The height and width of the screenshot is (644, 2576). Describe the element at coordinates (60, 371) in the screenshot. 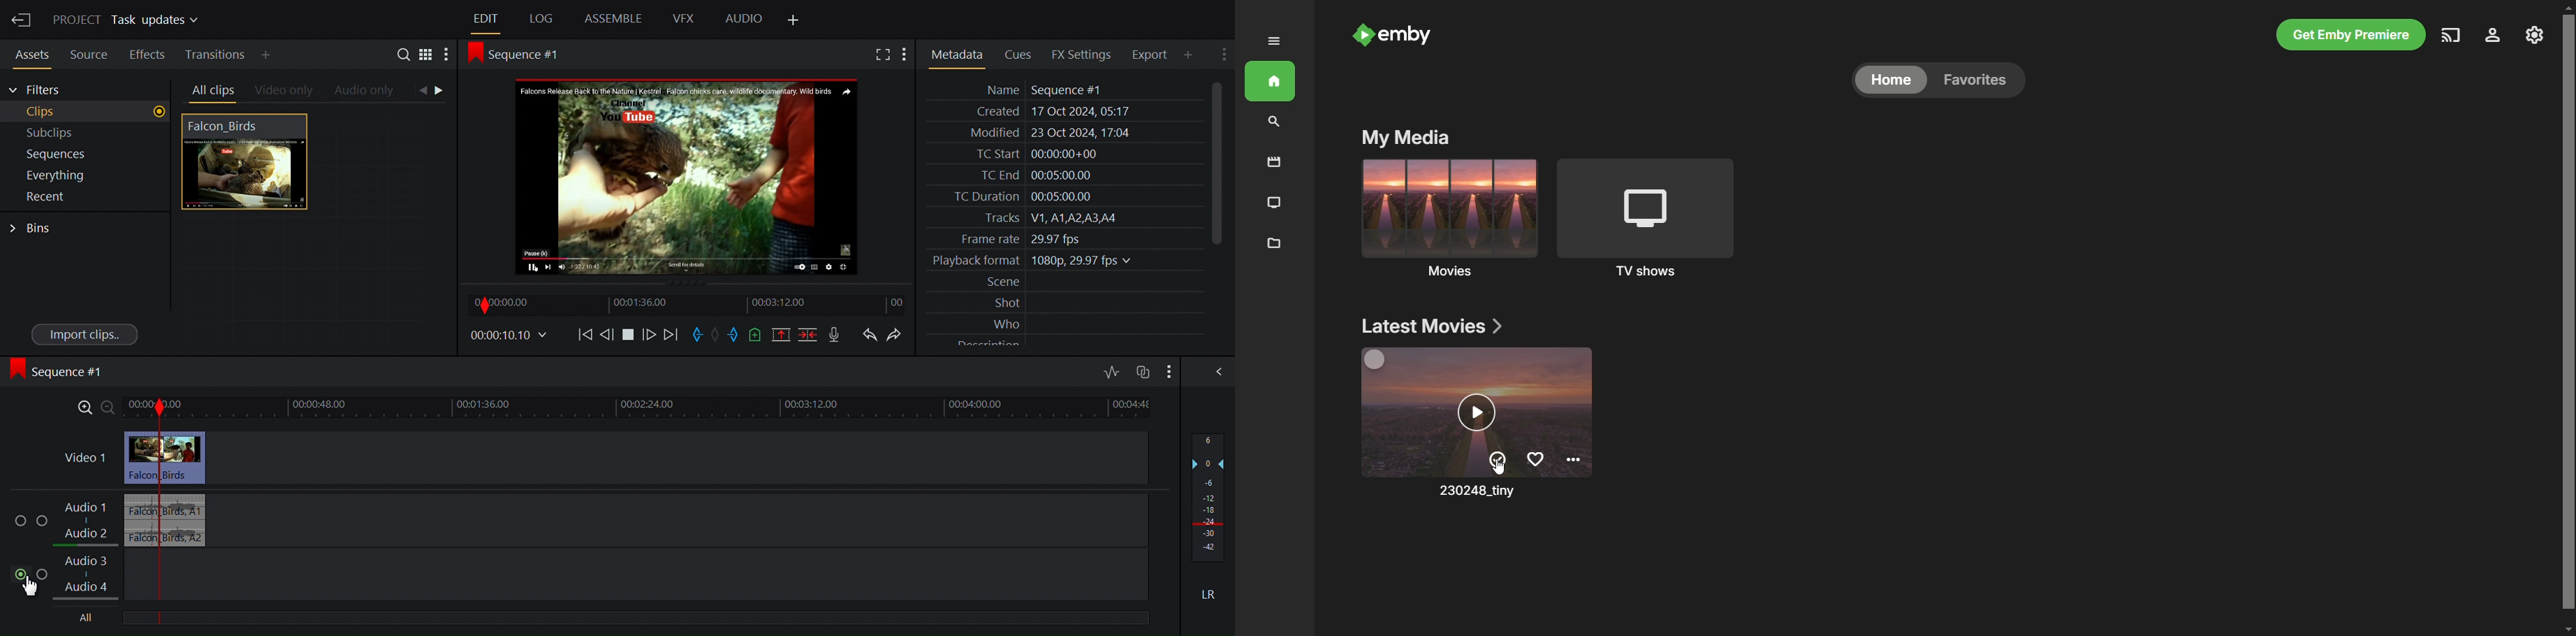

I see `Sequence #1` at that location.